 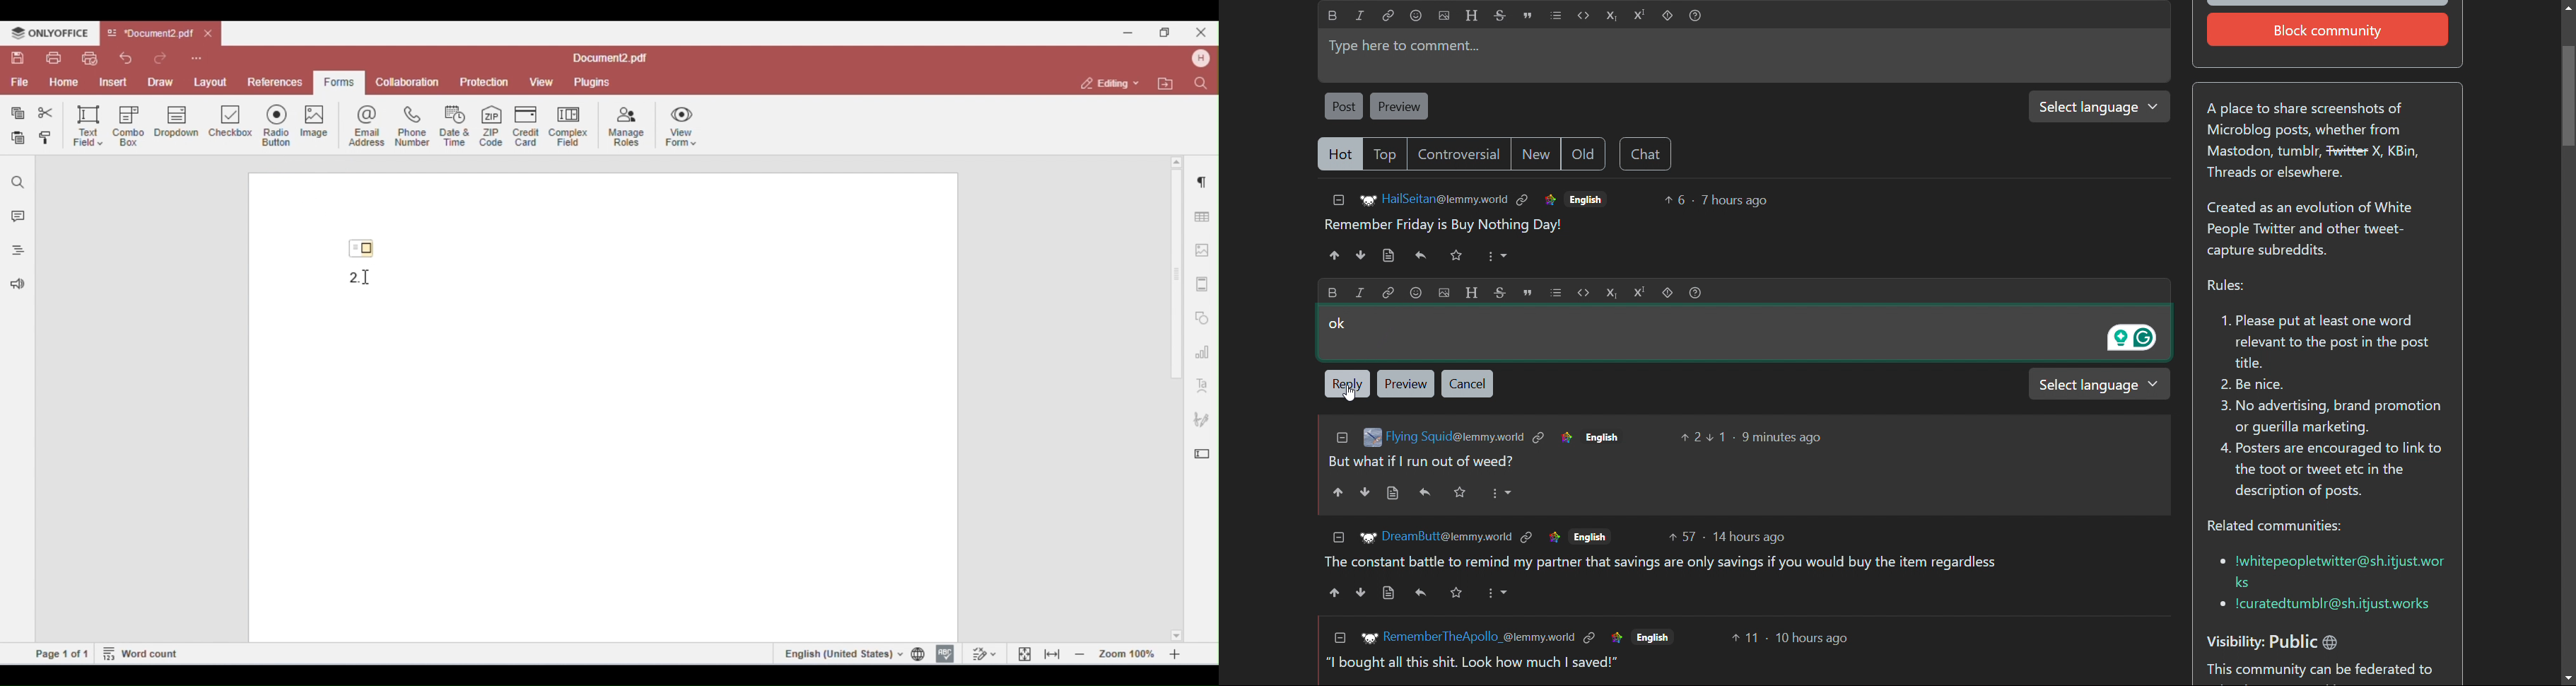 What do you see at coordinates (1638, 293) in the screenshot?
I see `Superscript` at bounding box center [1638, 293].